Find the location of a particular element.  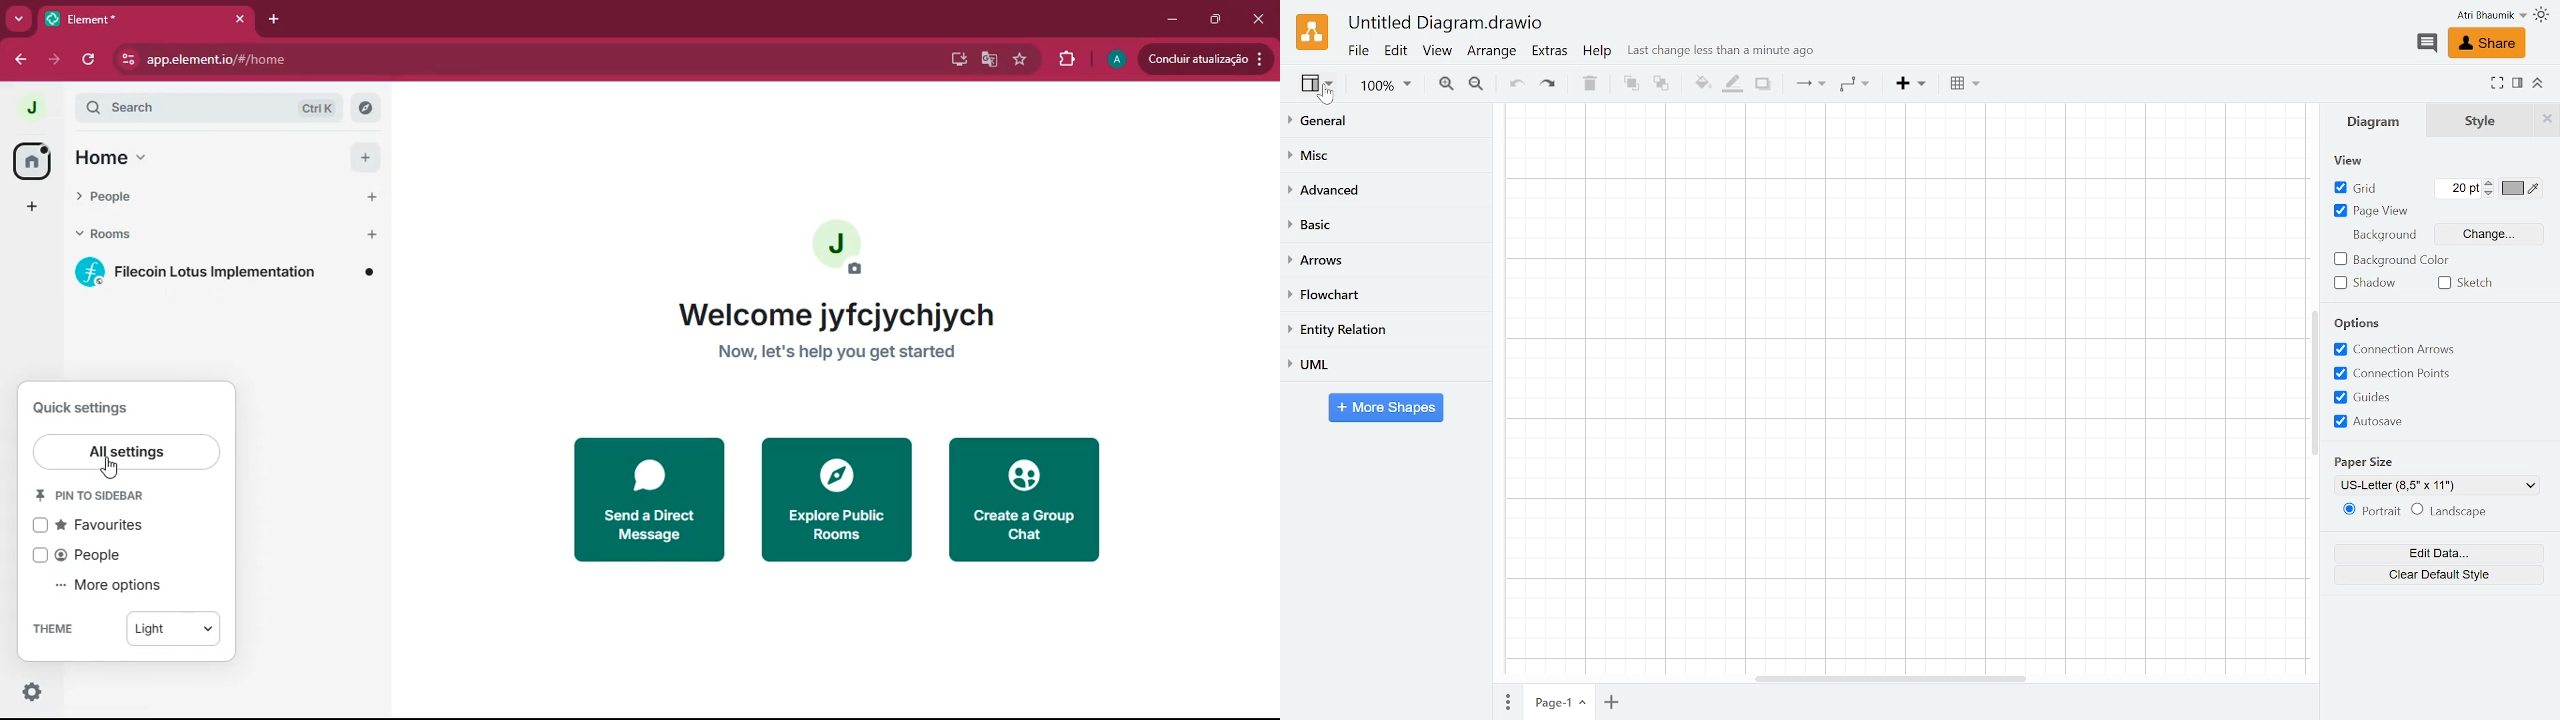

pin is located at coordinates (103, 497).